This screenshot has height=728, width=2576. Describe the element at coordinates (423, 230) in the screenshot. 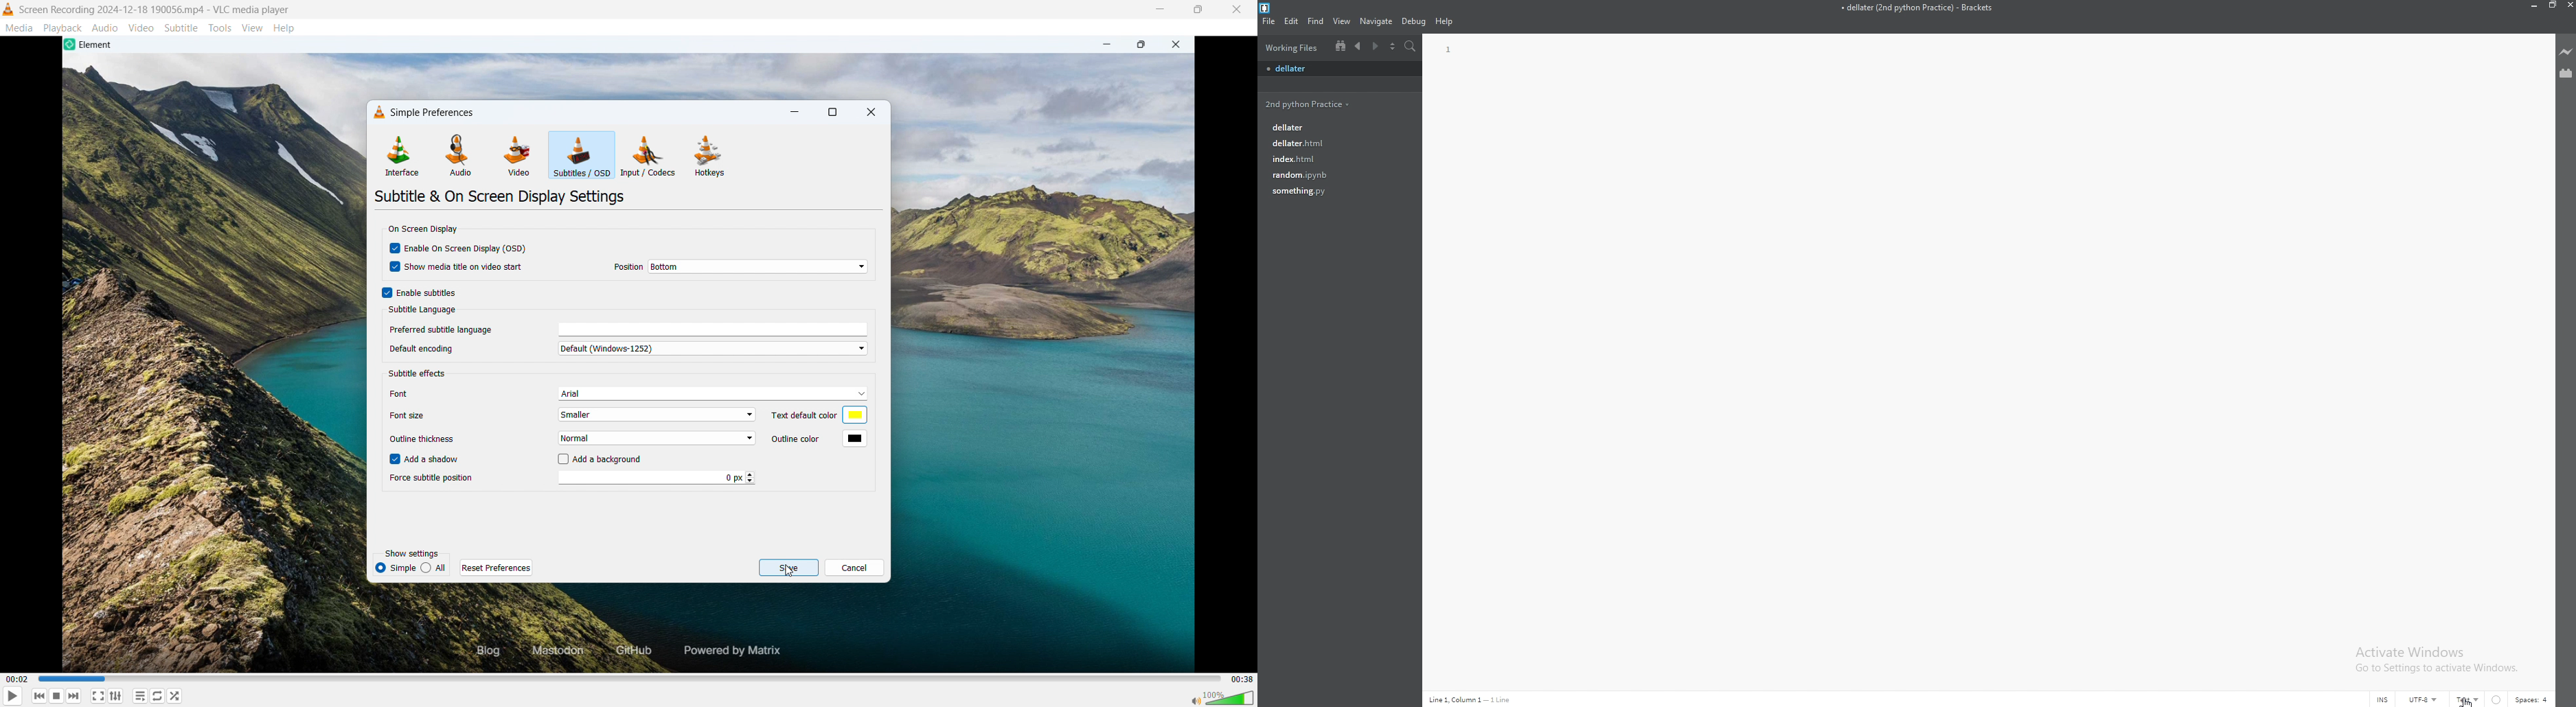

I see `On screen display ` at that location.